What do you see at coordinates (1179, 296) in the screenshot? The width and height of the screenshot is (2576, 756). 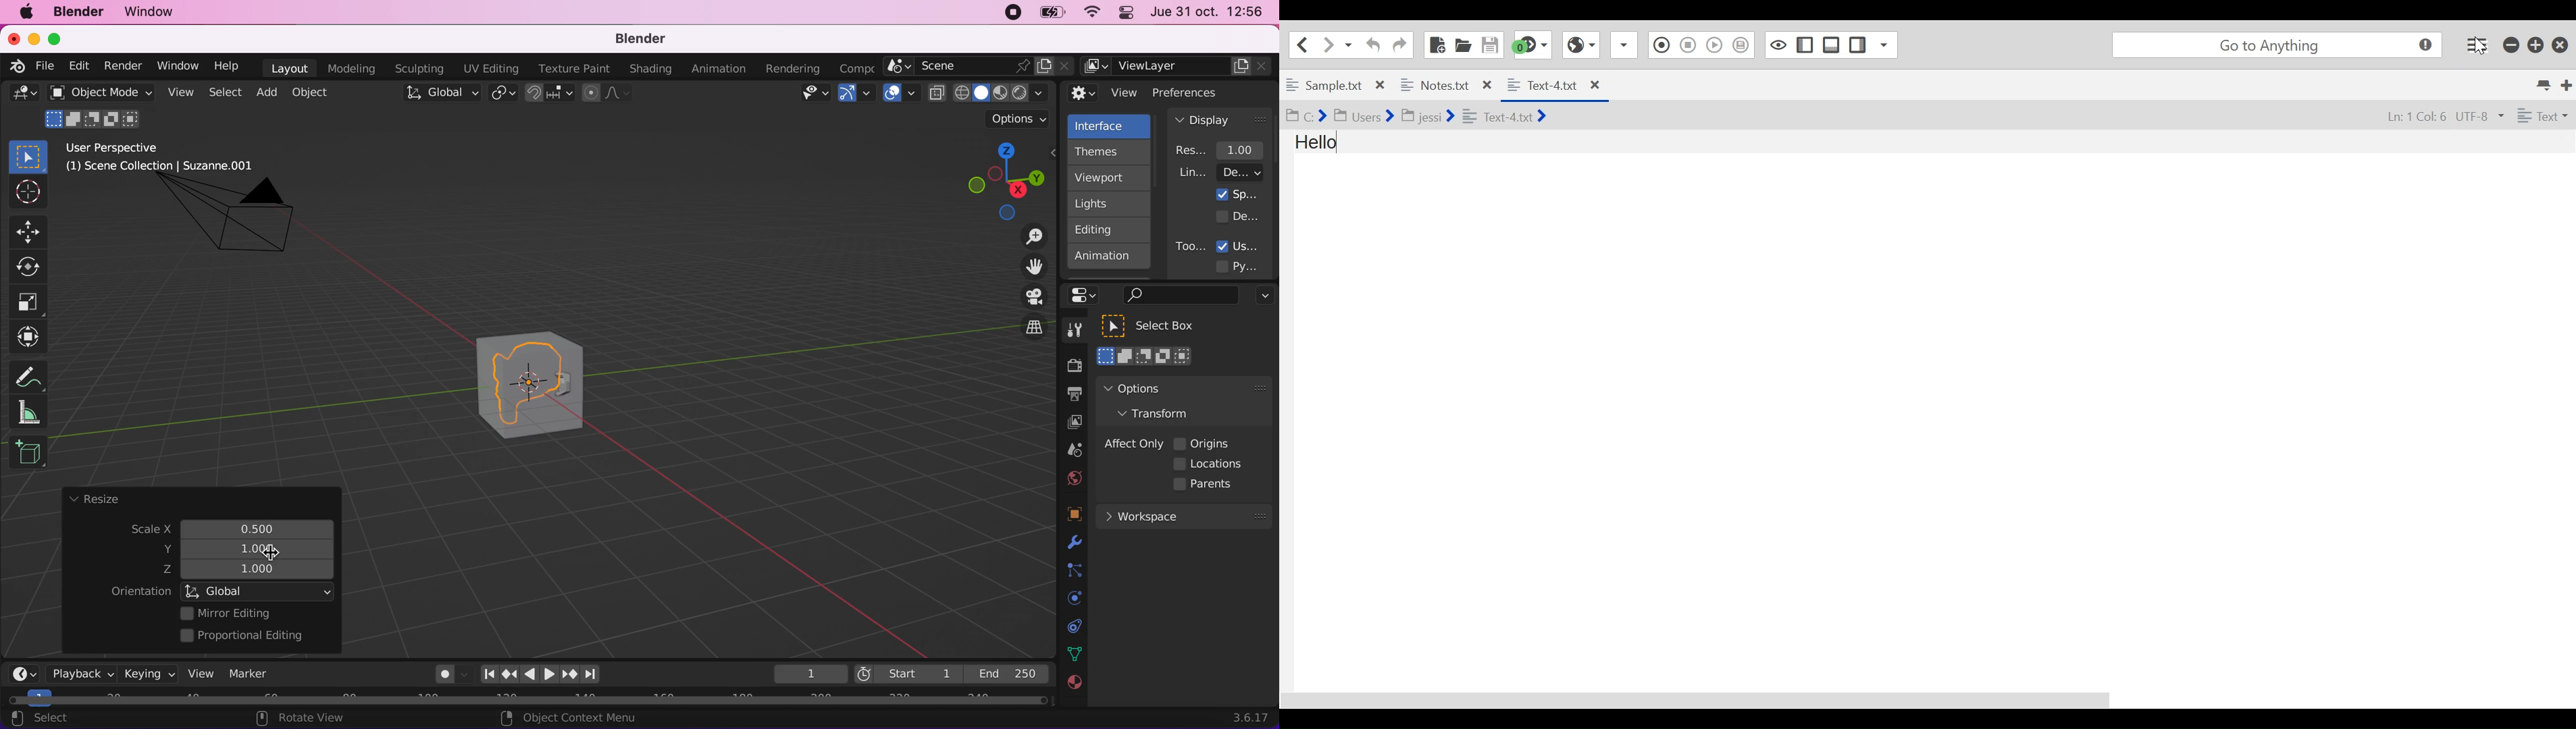 I see `search` at bounding box center [1179, 296].